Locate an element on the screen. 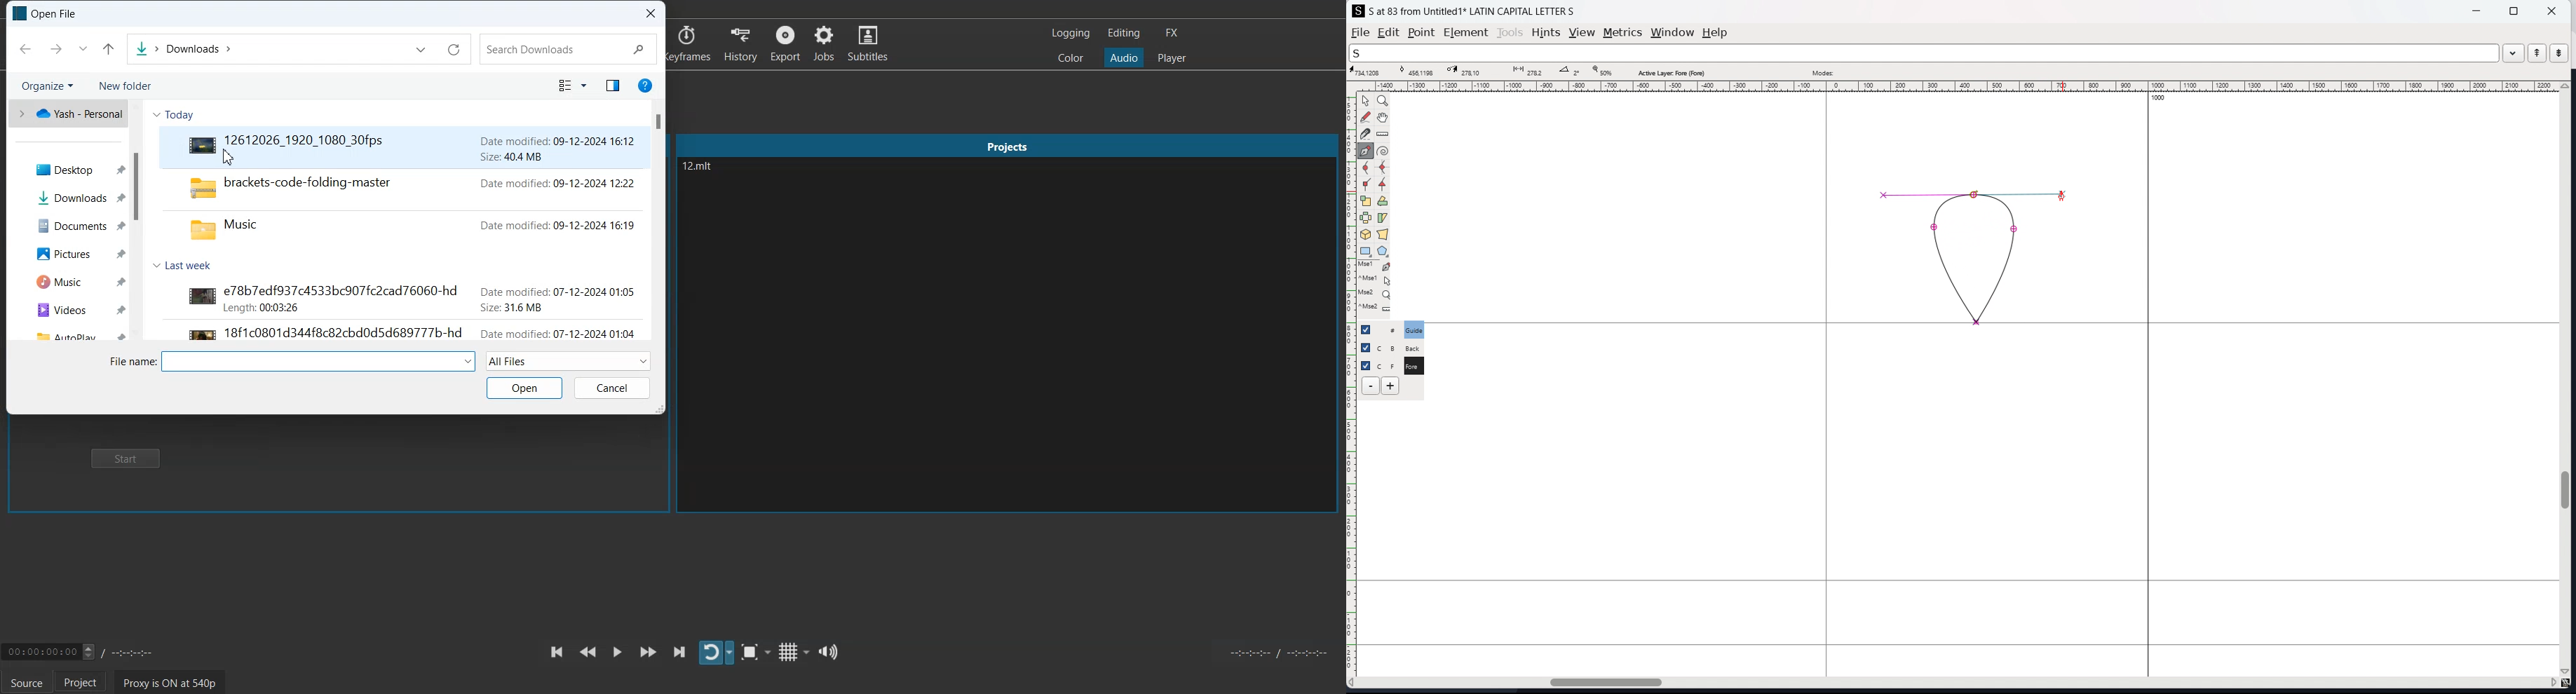 This screenshot has height=700, width=2576. Last Week is located at coordinates (188, 264).